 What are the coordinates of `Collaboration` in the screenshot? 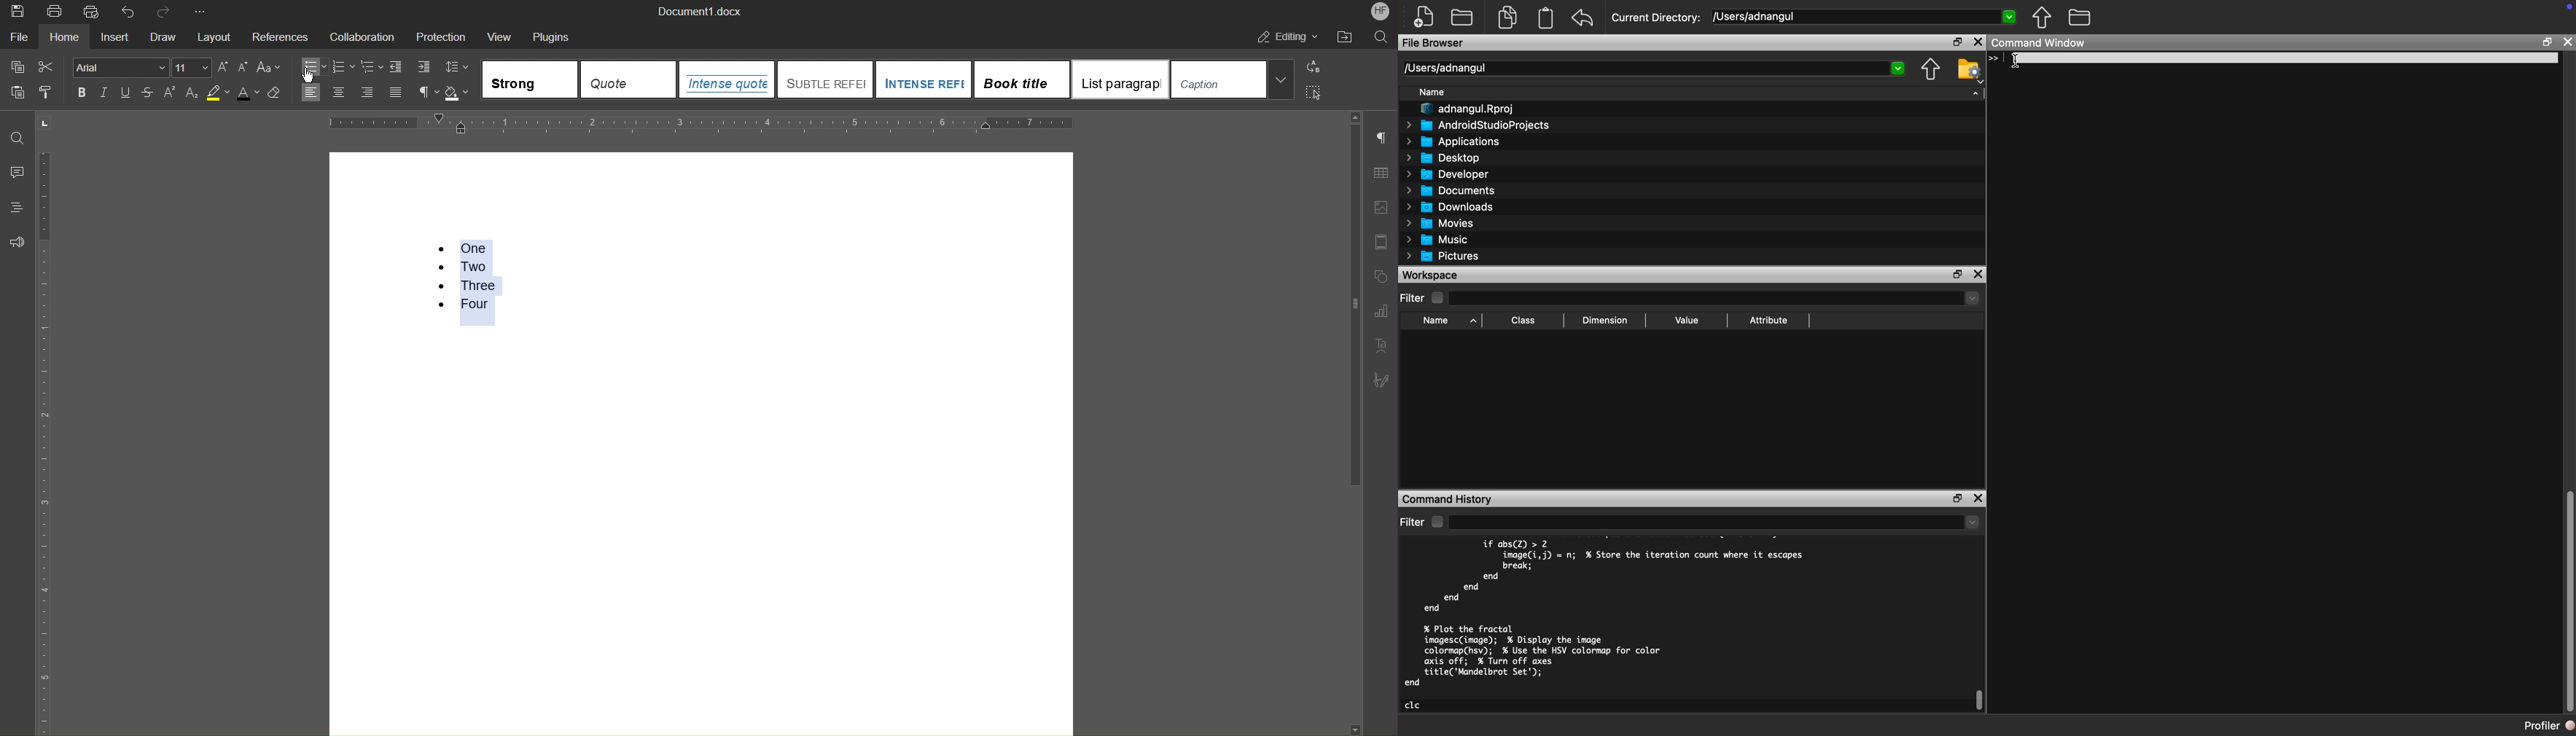 It's located at (359, 35).